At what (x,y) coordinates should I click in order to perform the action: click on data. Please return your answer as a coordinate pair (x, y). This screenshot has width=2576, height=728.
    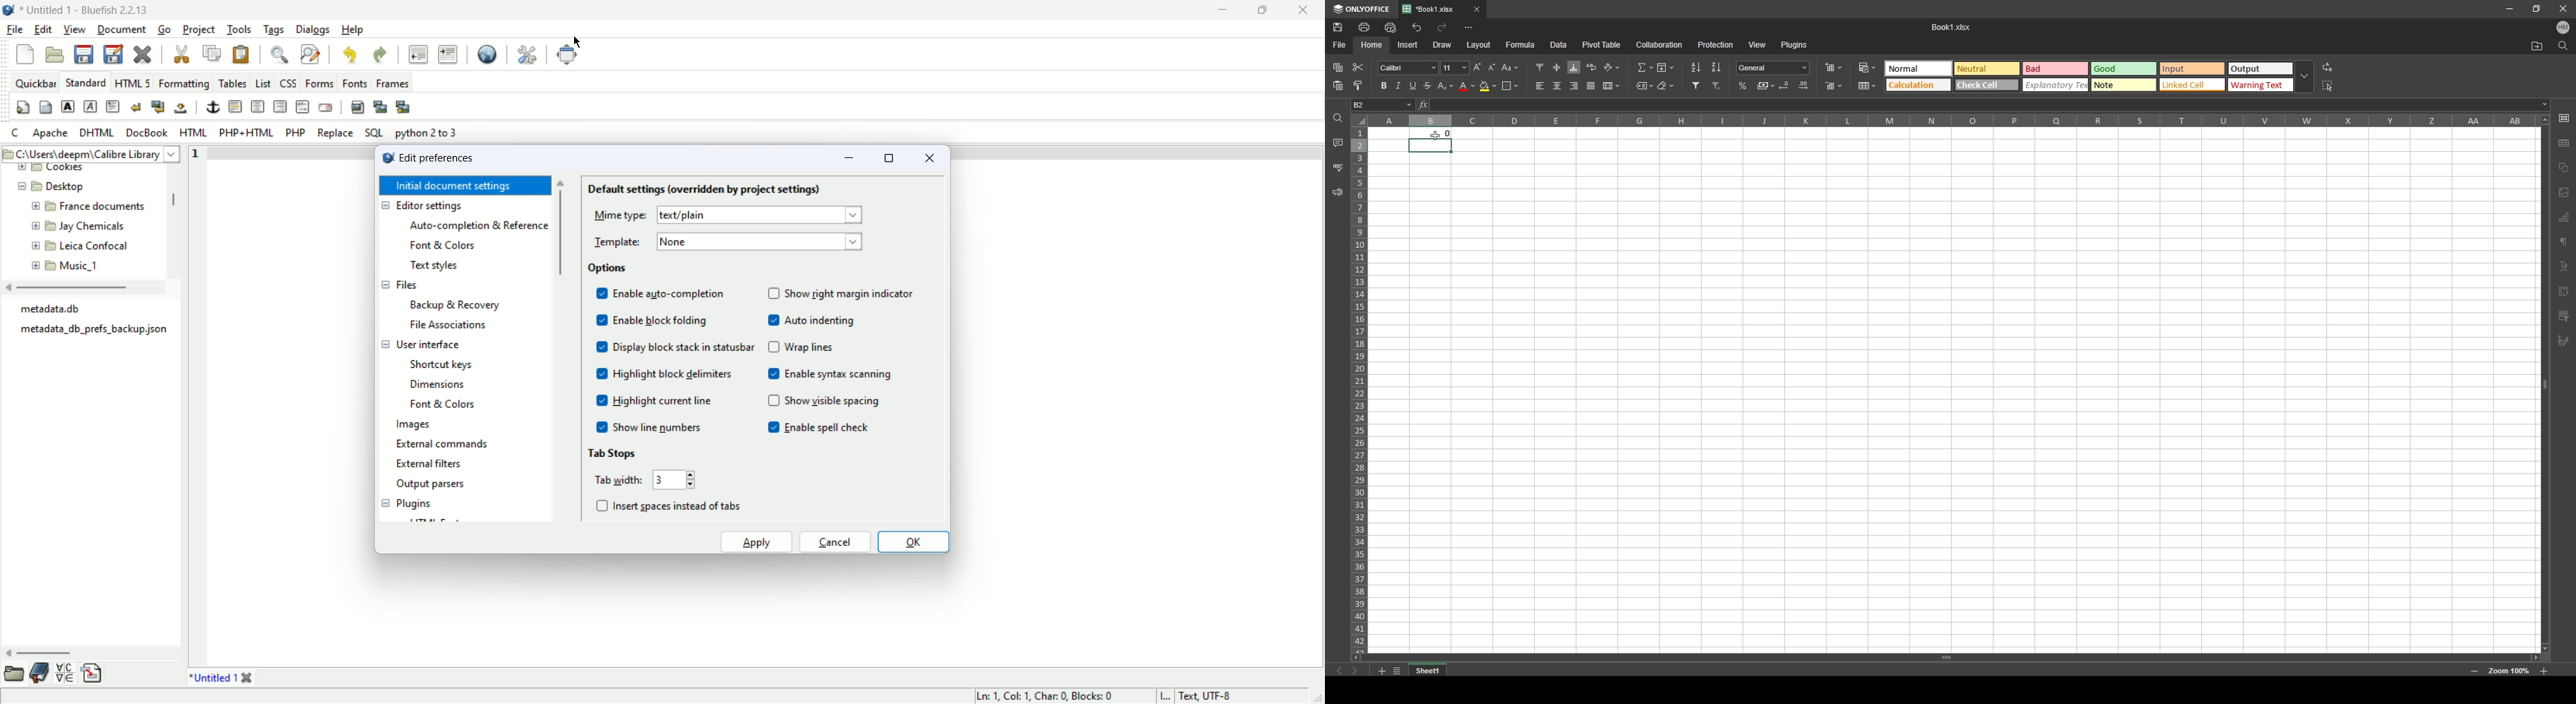
    Looking at the image, I should click on (1558, 45).